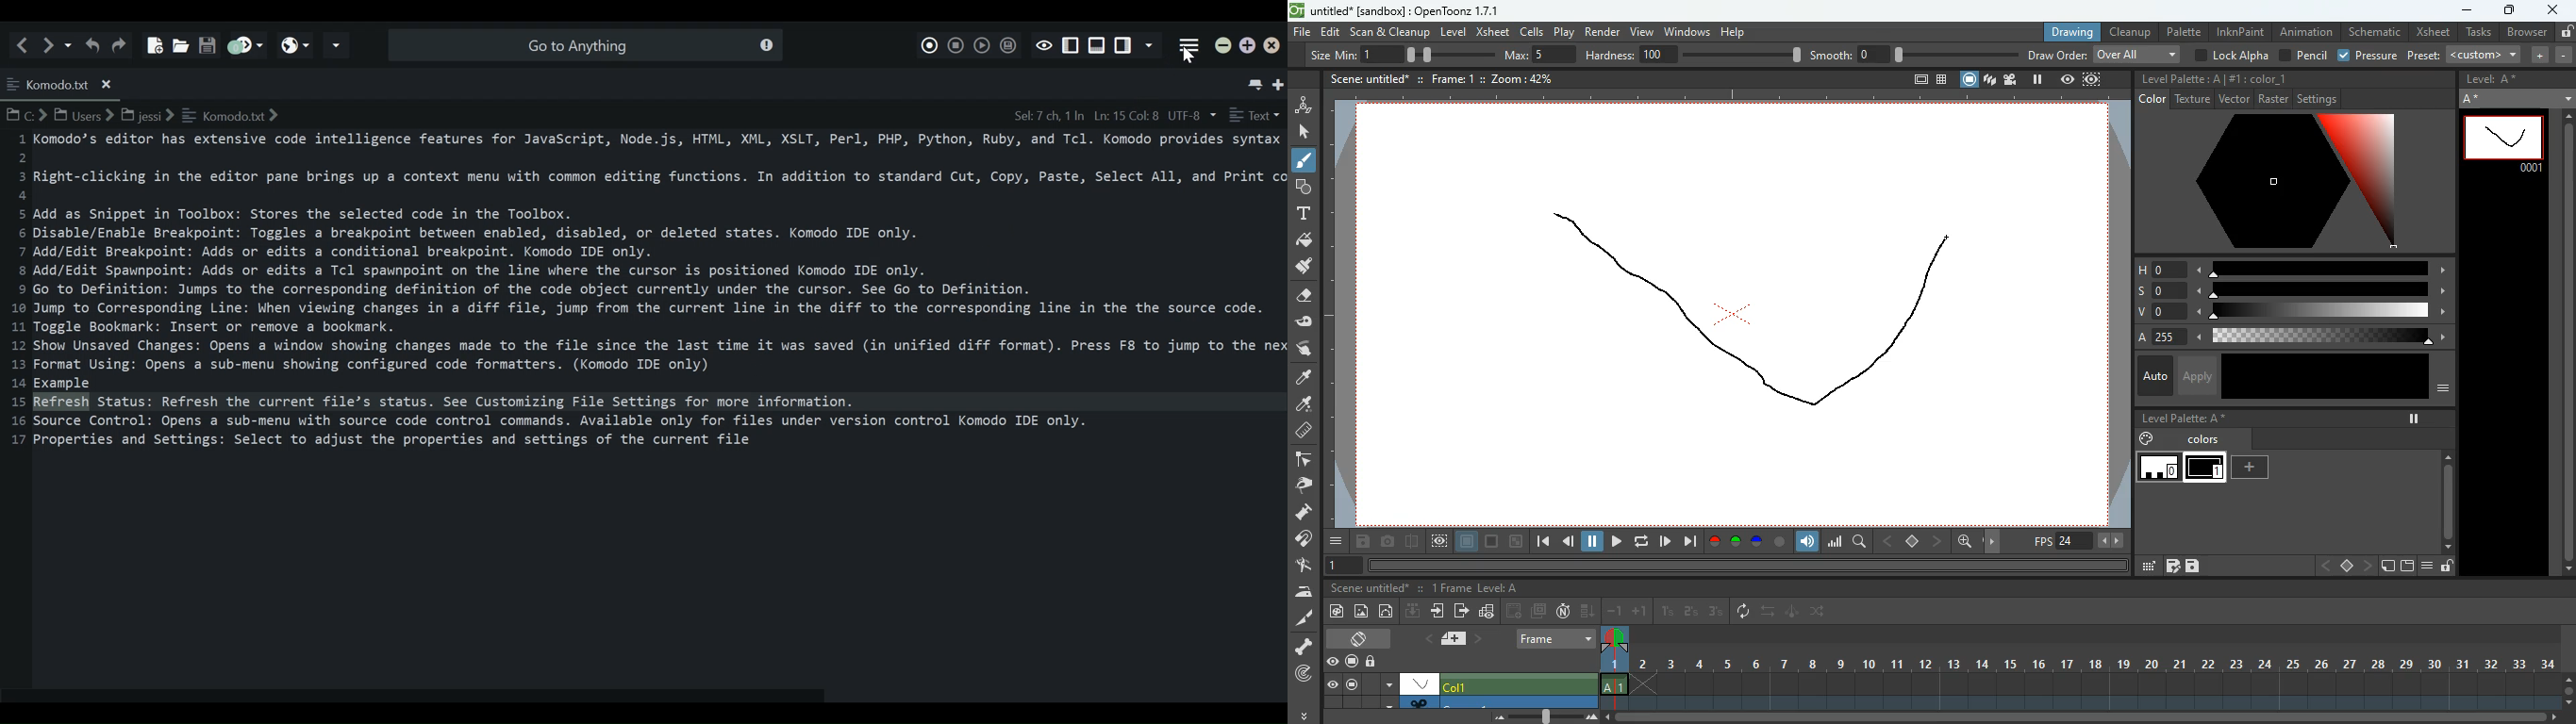 The width and height of the screenshot is (2576, 728). Describe the element at coordinates (1747, 612) in the screenshot. I see `refresh` at that location.